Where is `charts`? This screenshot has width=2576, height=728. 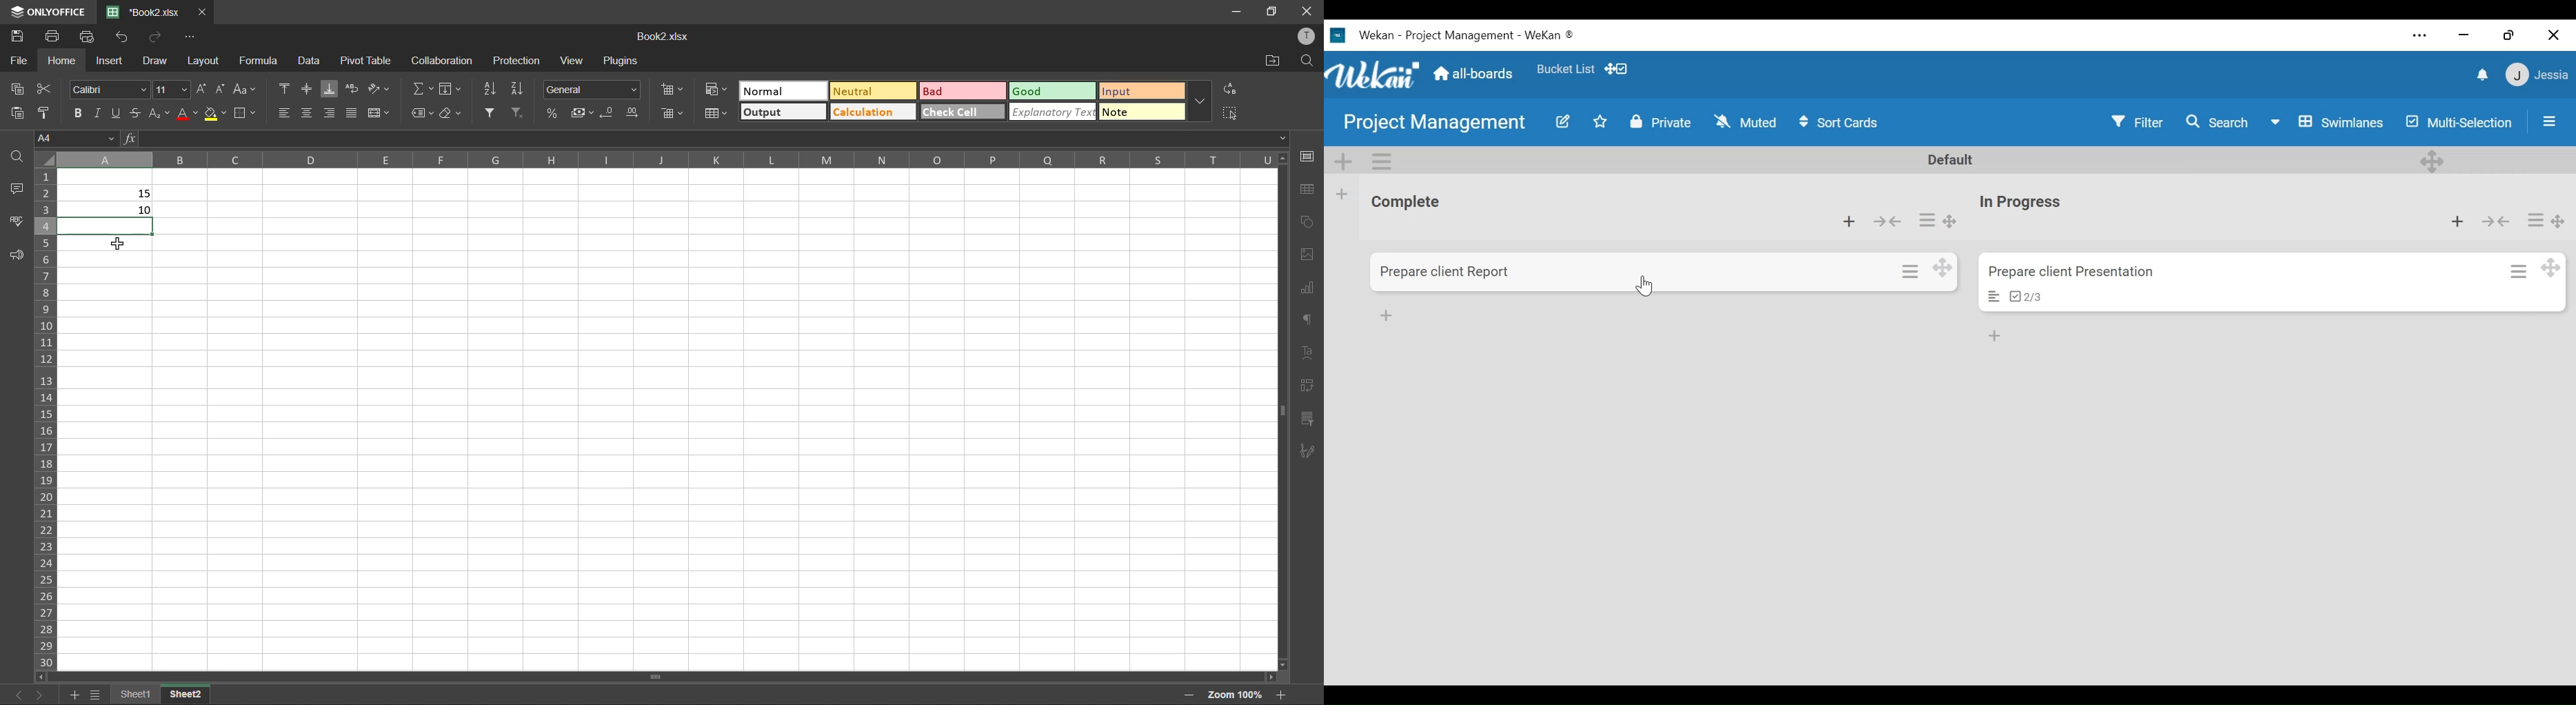 charts is located at coordinates (1307, 288).